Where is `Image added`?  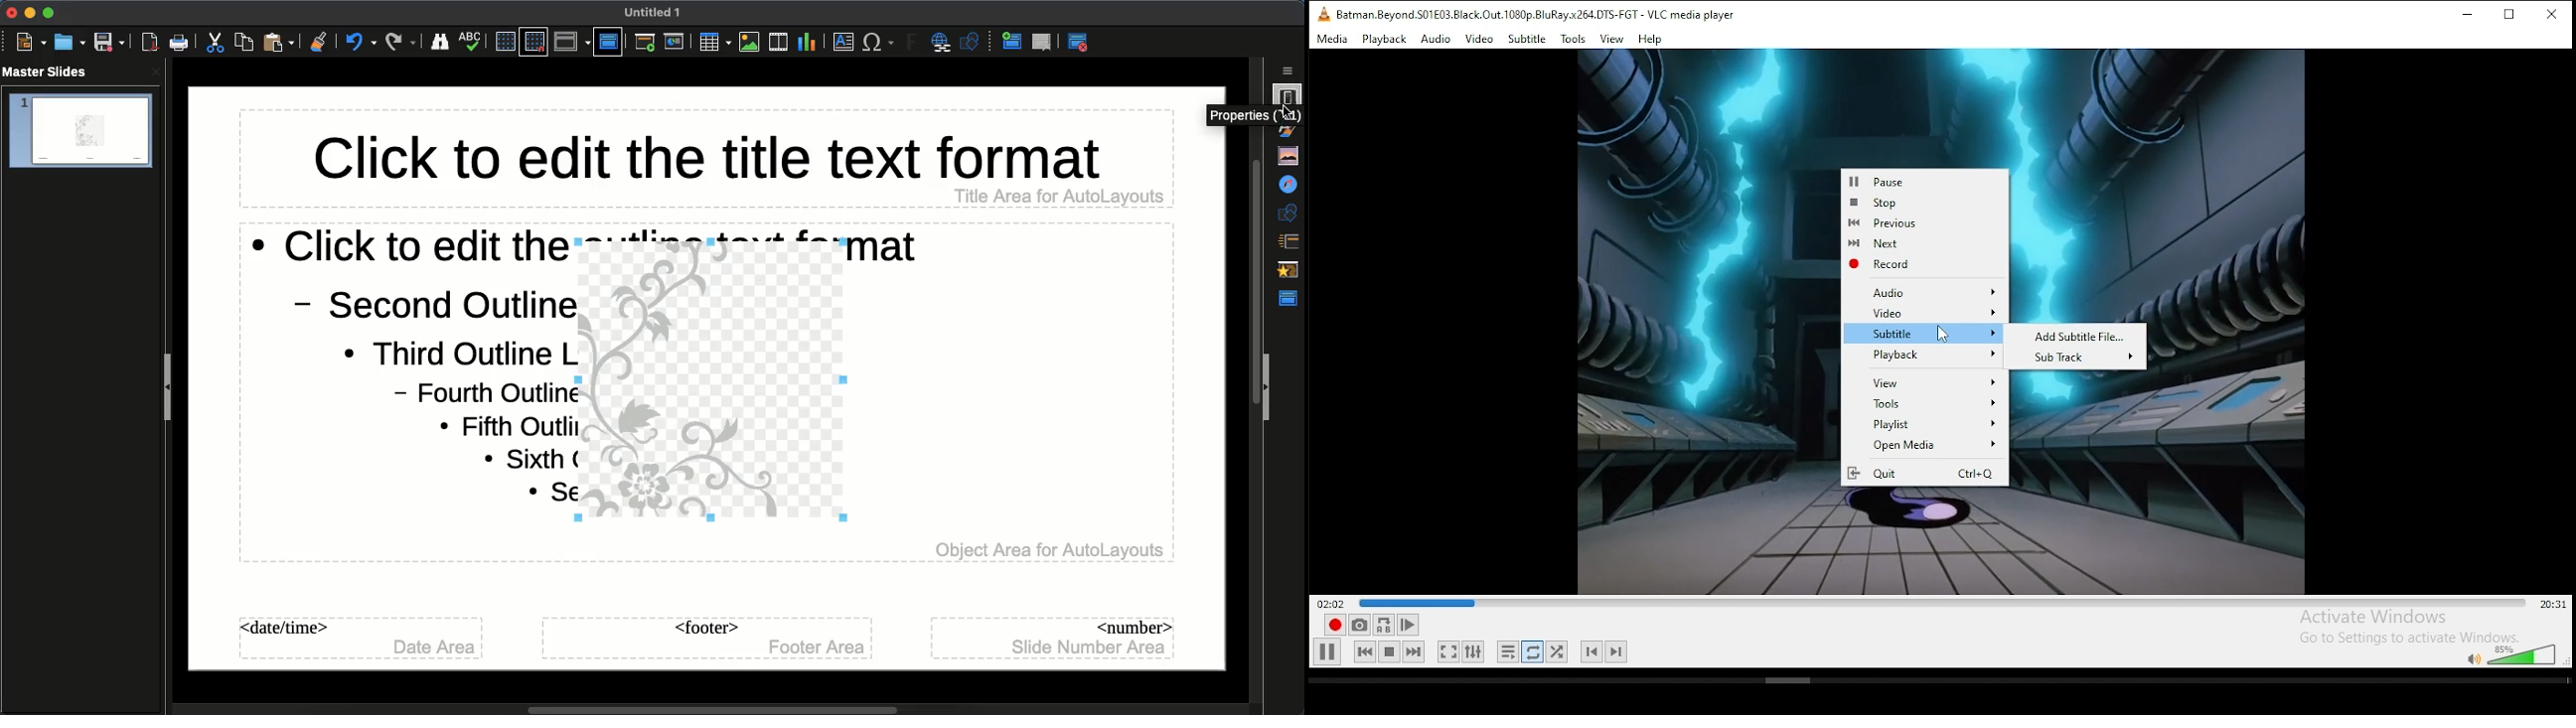 Image added is located at coordinates (723, 383).